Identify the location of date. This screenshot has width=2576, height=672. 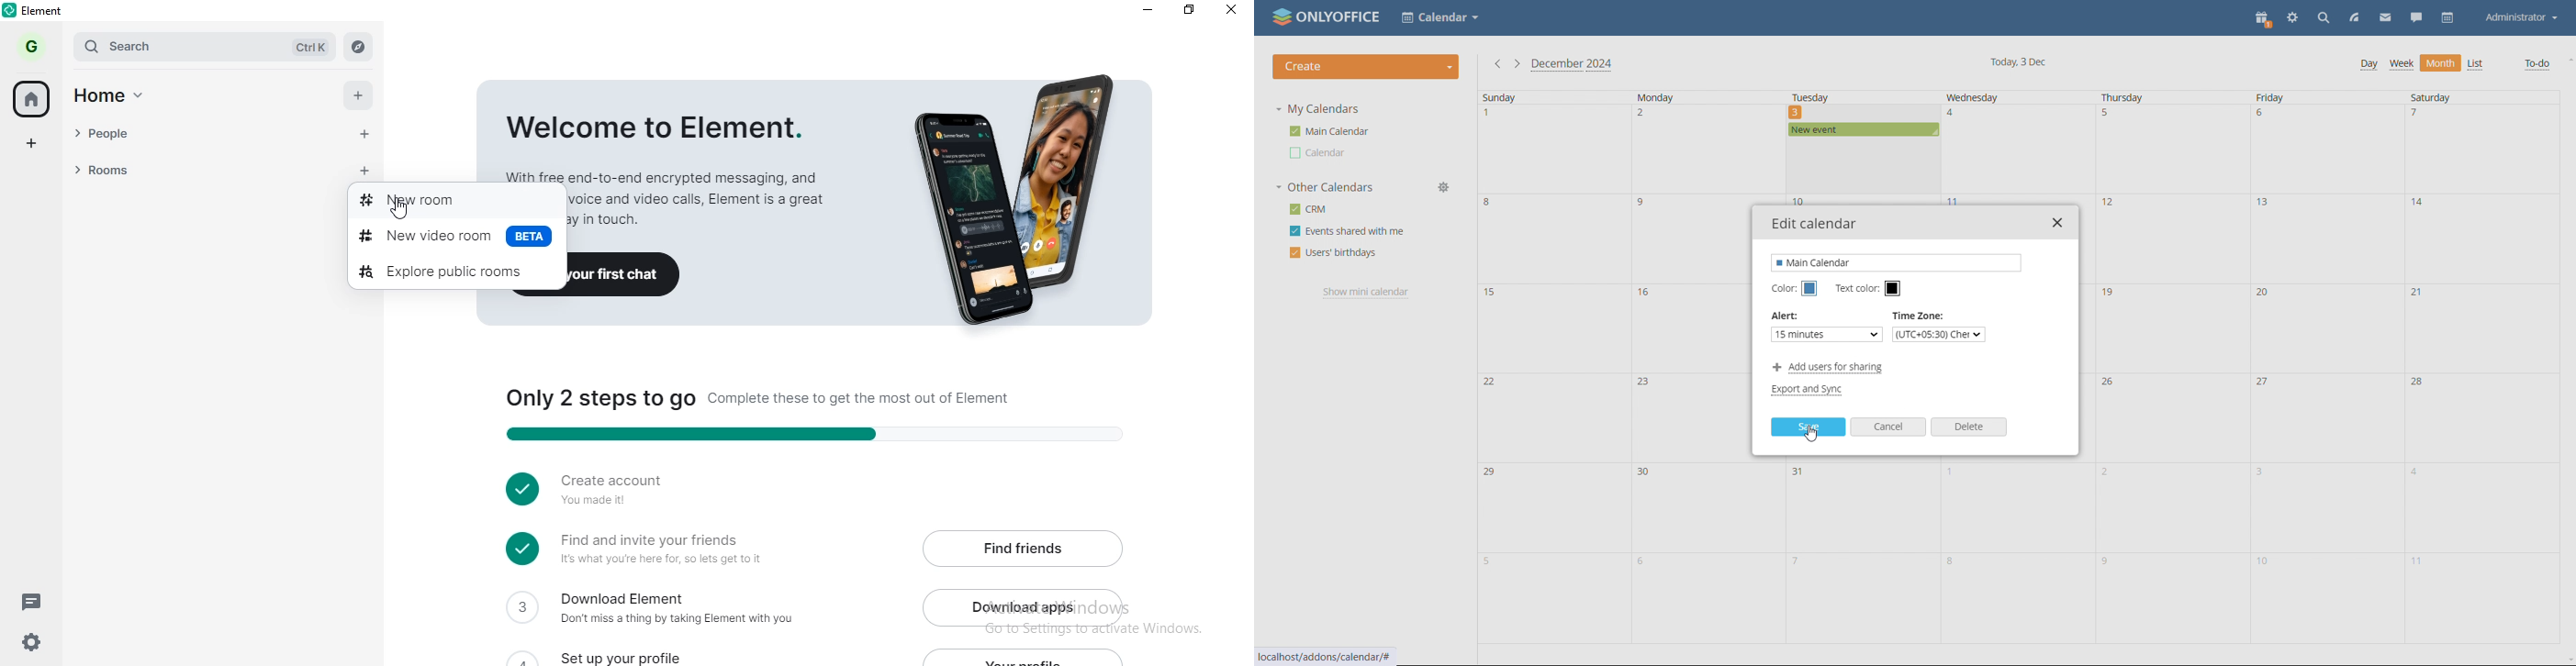
(2482, 597).